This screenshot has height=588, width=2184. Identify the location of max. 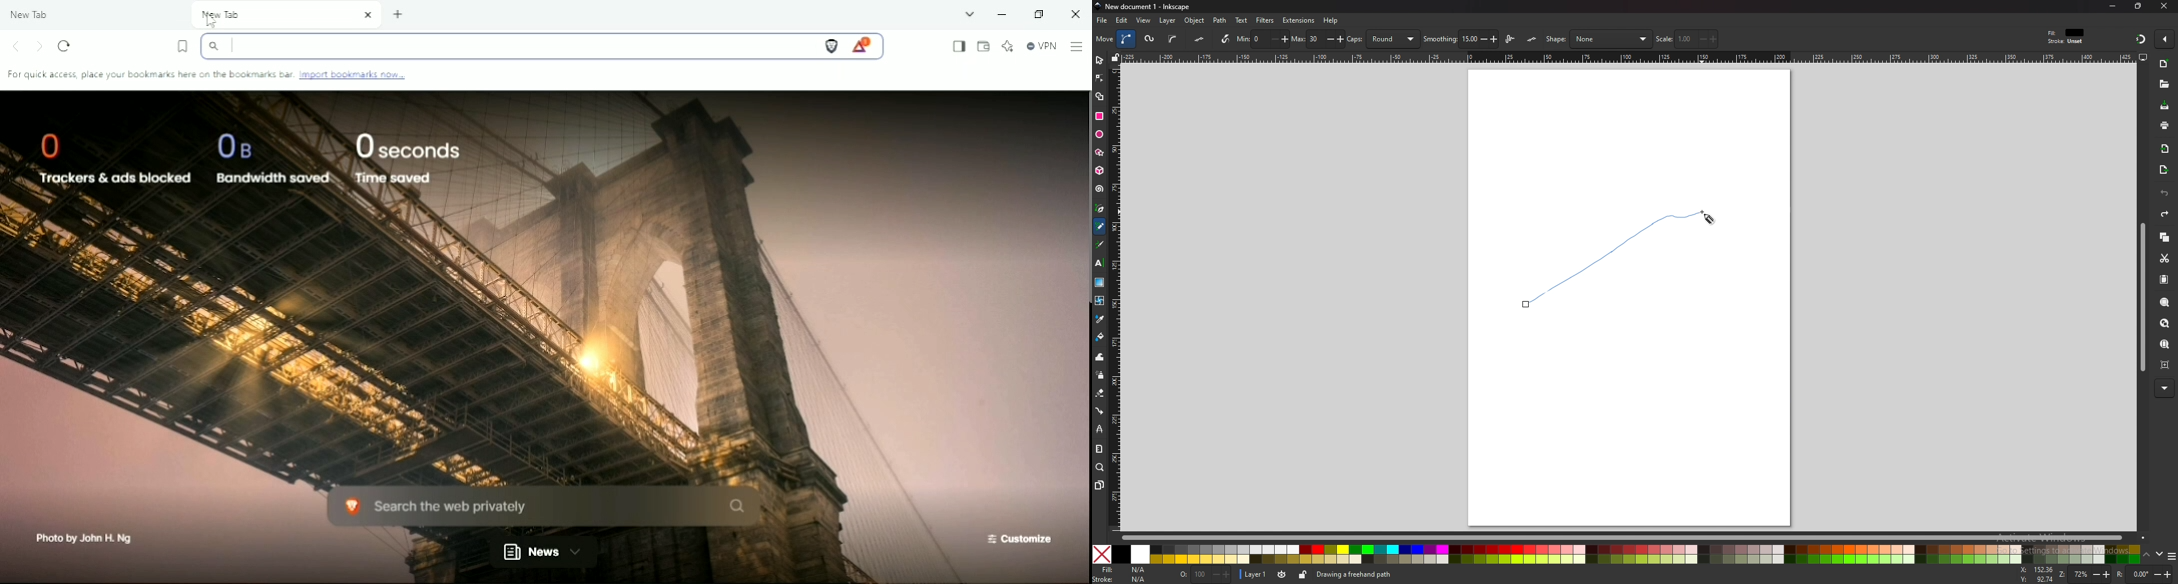
(1318, 38).